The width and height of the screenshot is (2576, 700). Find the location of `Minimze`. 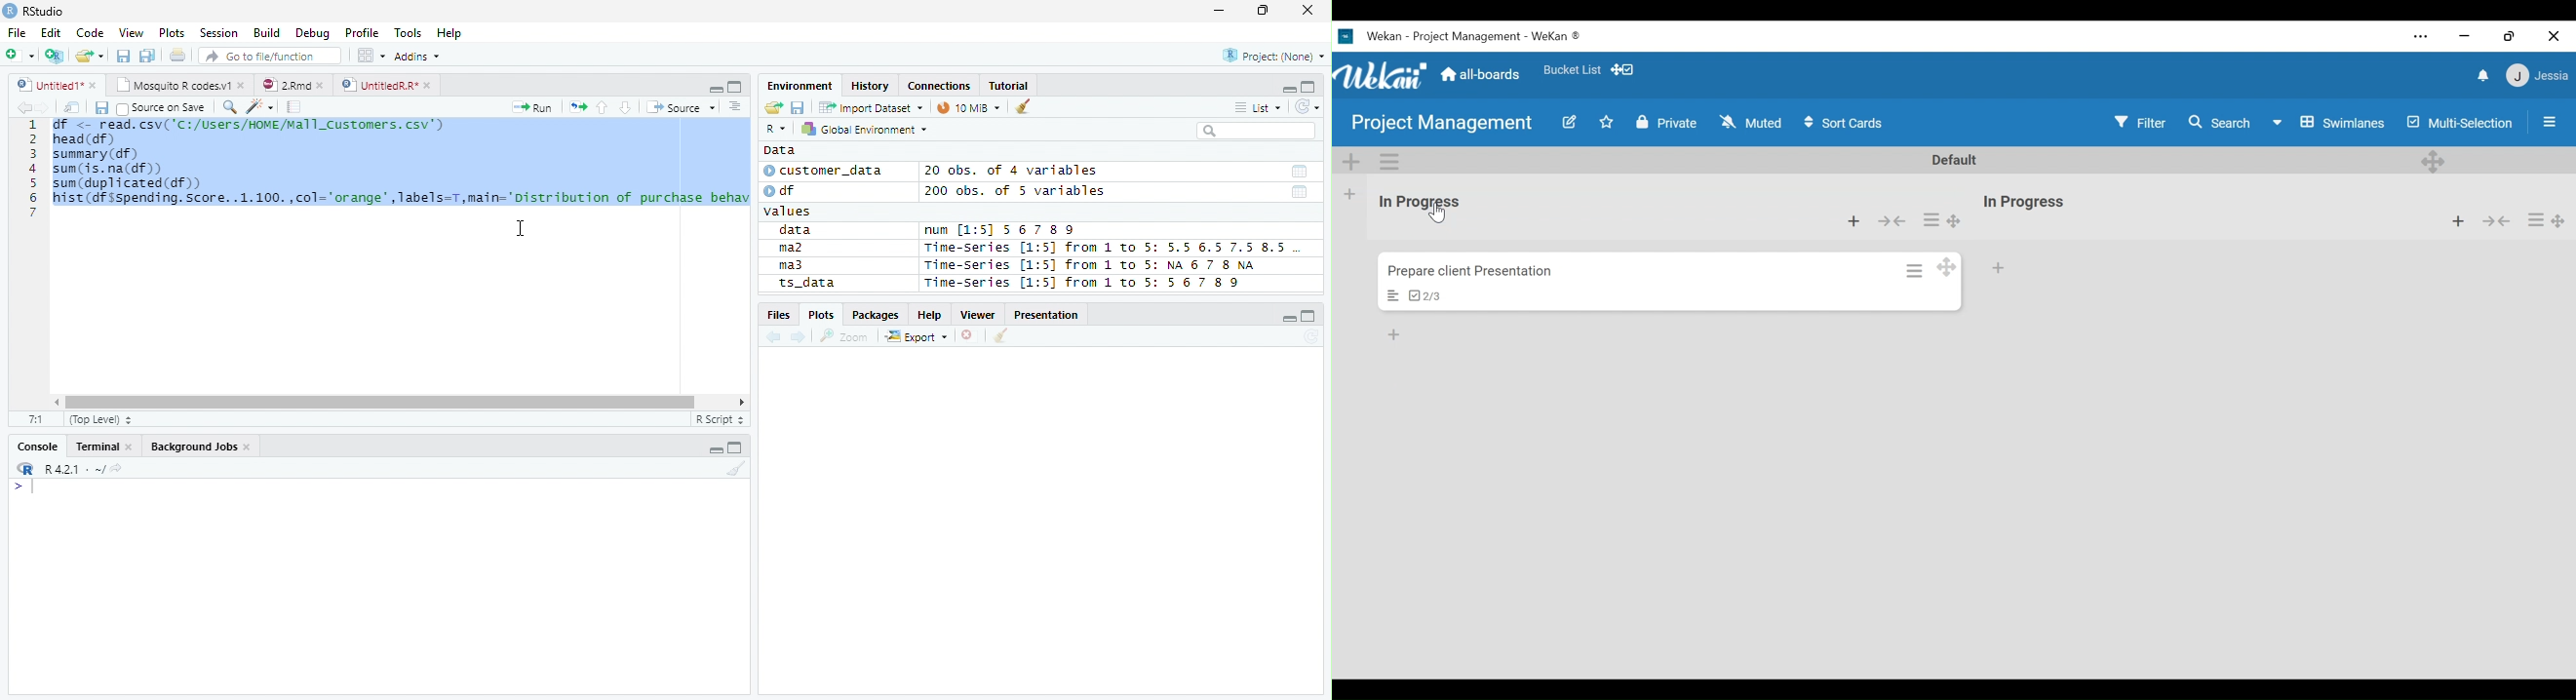

Minimze is located at coordinates (1287, 88).